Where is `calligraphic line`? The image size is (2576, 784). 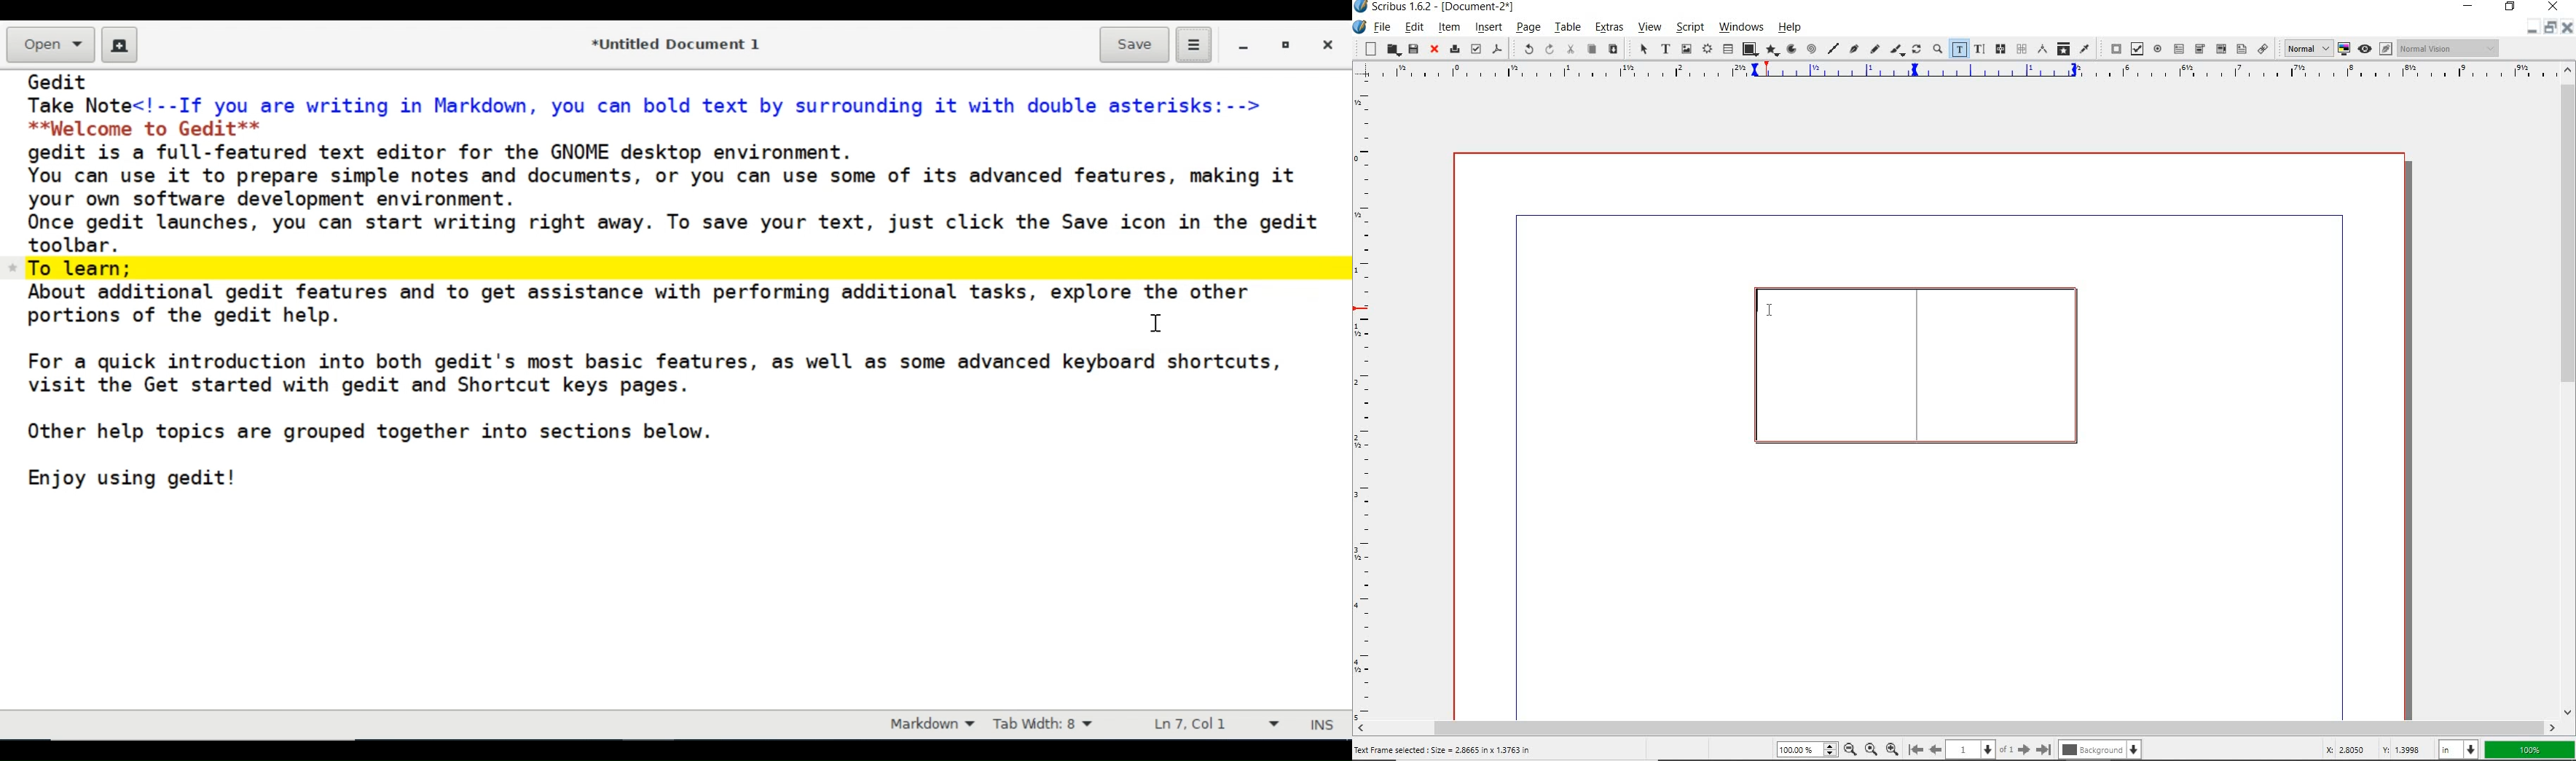
calligraphic line is located at coordinates (1896, 49).